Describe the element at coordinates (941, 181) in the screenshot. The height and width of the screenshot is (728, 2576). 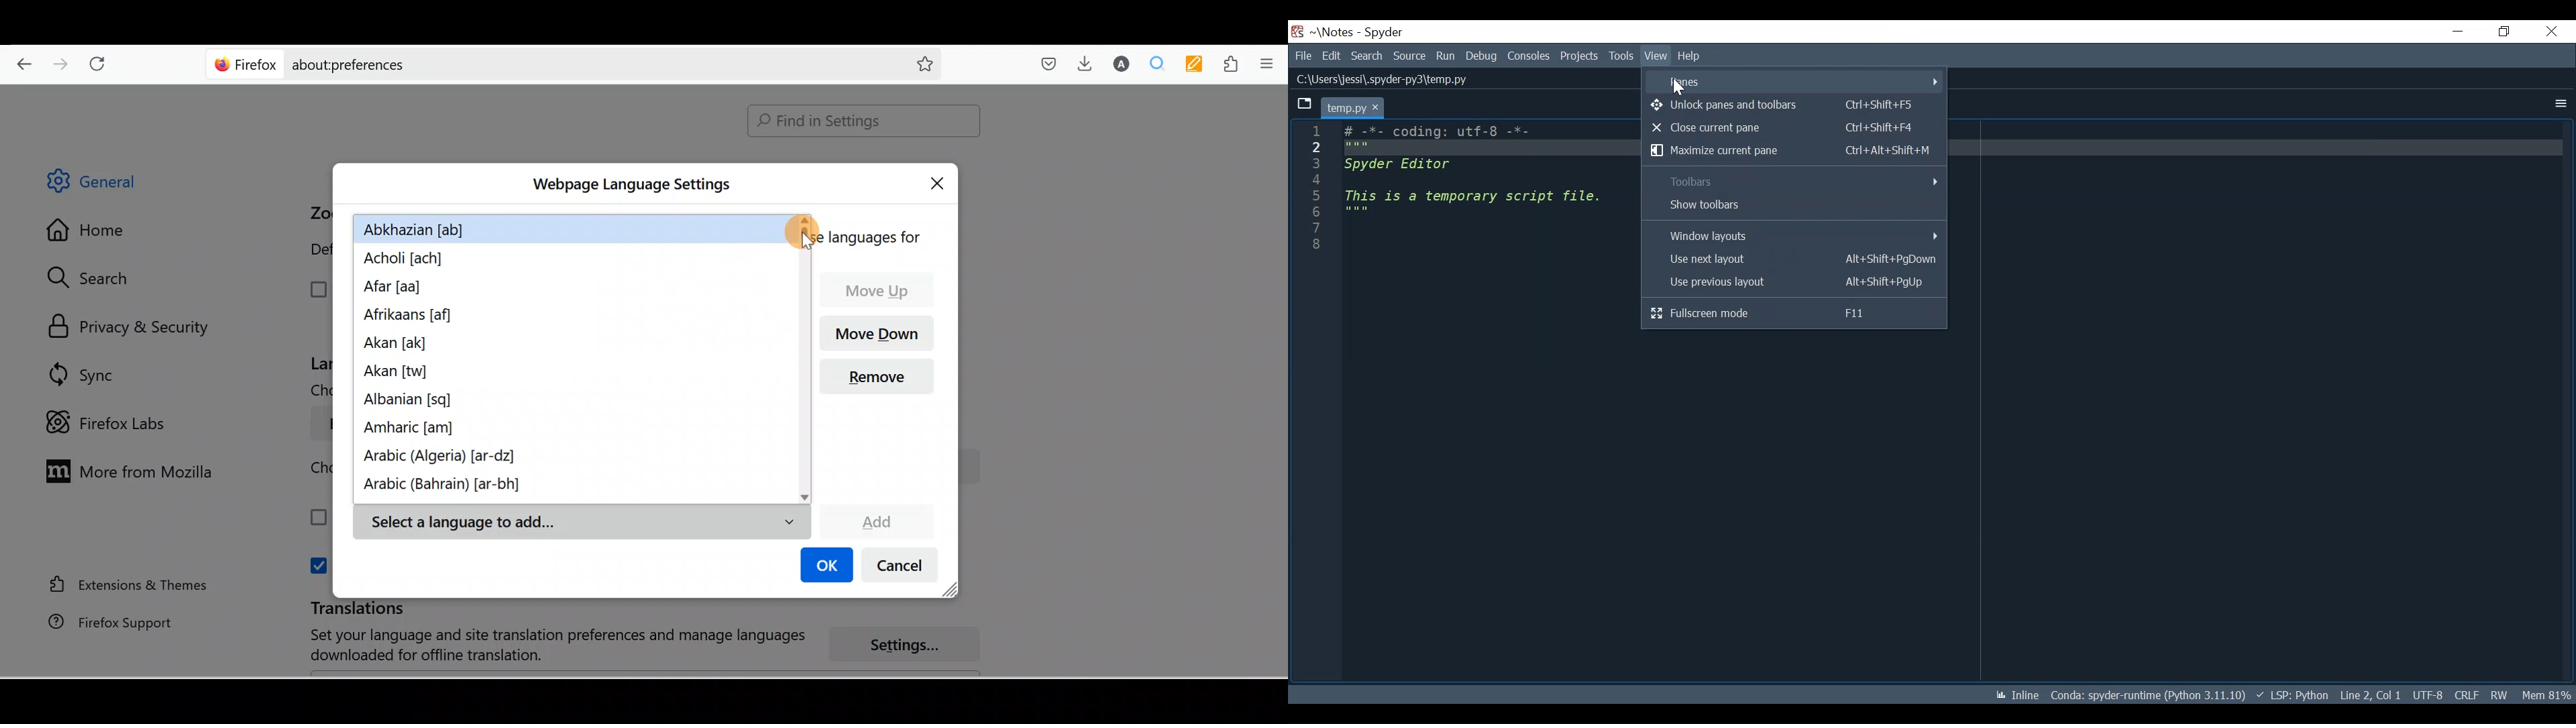
I see `Close` at that location.